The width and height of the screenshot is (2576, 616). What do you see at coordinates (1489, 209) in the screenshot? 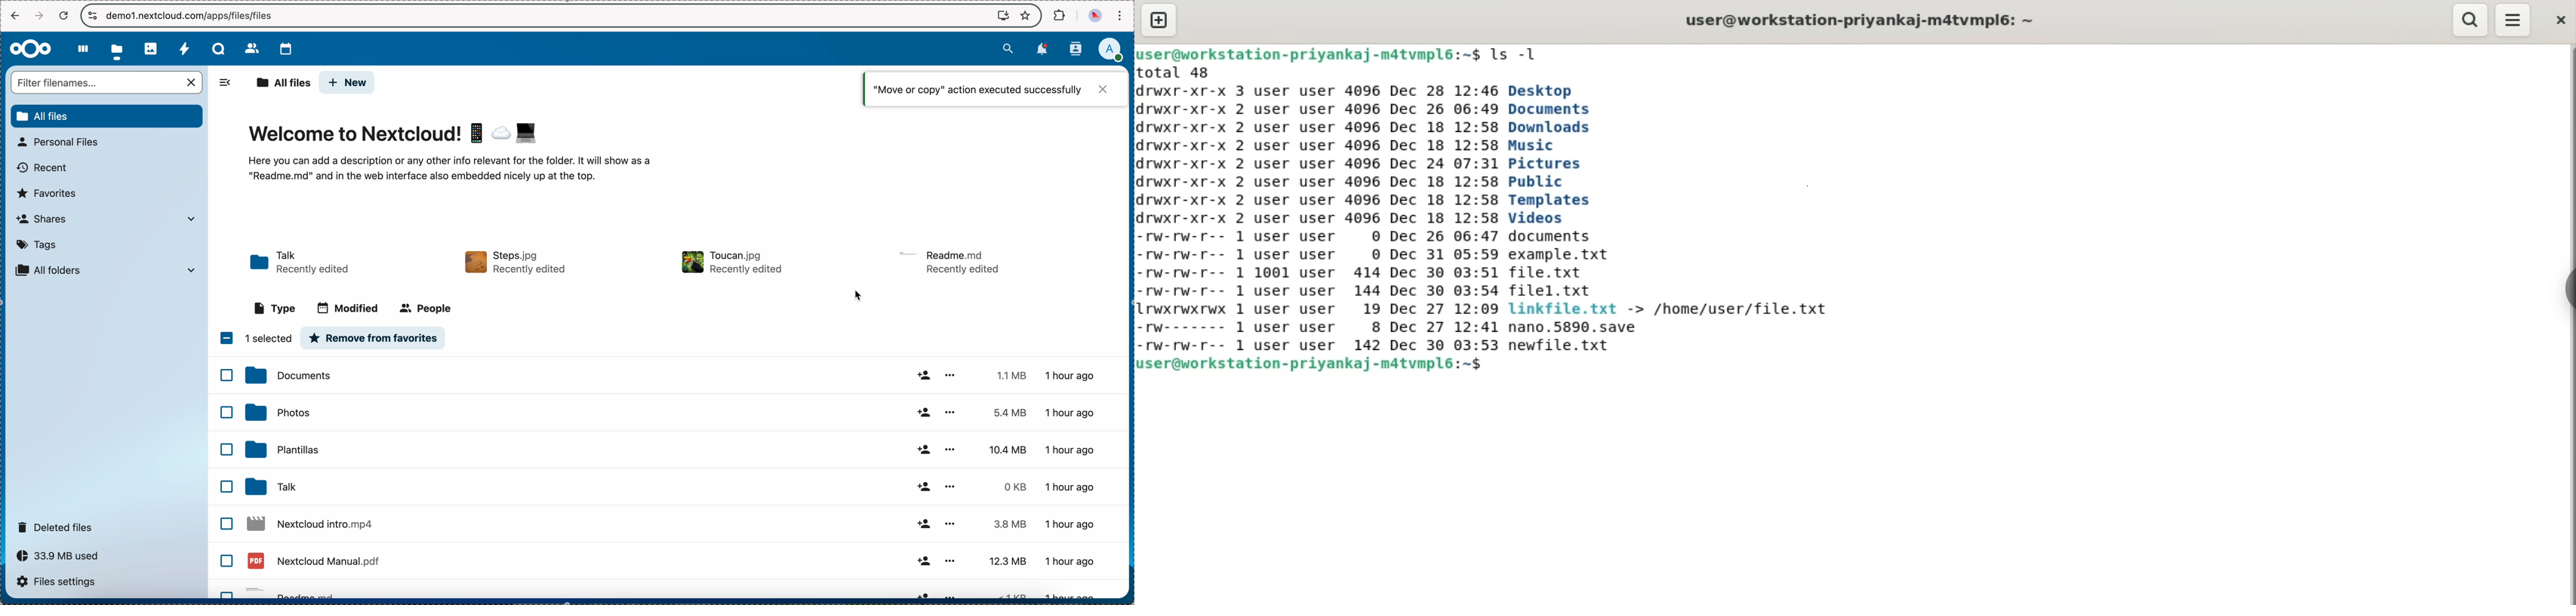
I see `total 48

irwxr-xr-x 3 user user 4096 Dec 28 12:46 Desktop
irwxr-xr-x 2 user user 4096 Dec 26 06:49 Documents
irwxr-xr-x 2 user user 4096 Dec 18 12:58 Downloads
rwxr-xr-x 2 user user 4096 Dec 18 12:58 Music
irwxr-xr-x 2 user user 4096 Dec 24 07:31 Pictures
rwxr-xr-x 2 user user 4096 Dec 18 12:58 Public
irwxr-xr-x 2 user user 4096 Dec 18 12:58 Templates
irwxr-xr-x 2 user user 4096 Dec 18 12:58 Videos
-rW-rw-r-- 1 user user © Dec 26 06:47 documents
-rw-rw-r-- 1 user user © Dec 31 05:59 example. txt
-rw-rw-r-- 1 1001 user 414 Dec 30 03:51 file.txt
-rw-rw-r-- 1 user user 144 Dec 30 03:54 filel.txt
Lrwxrwxrwx 1 user user 19 Dec 27 12:09 linkfile.txt -> /home/user/file.txt
-rw------- 1 user user 8 Dec 27 12:41 nano.5890.save
rw-rw-r-- 1 user user 142 Dec 30 03:53 newfile.txt` at bounding box center [1489, 209].